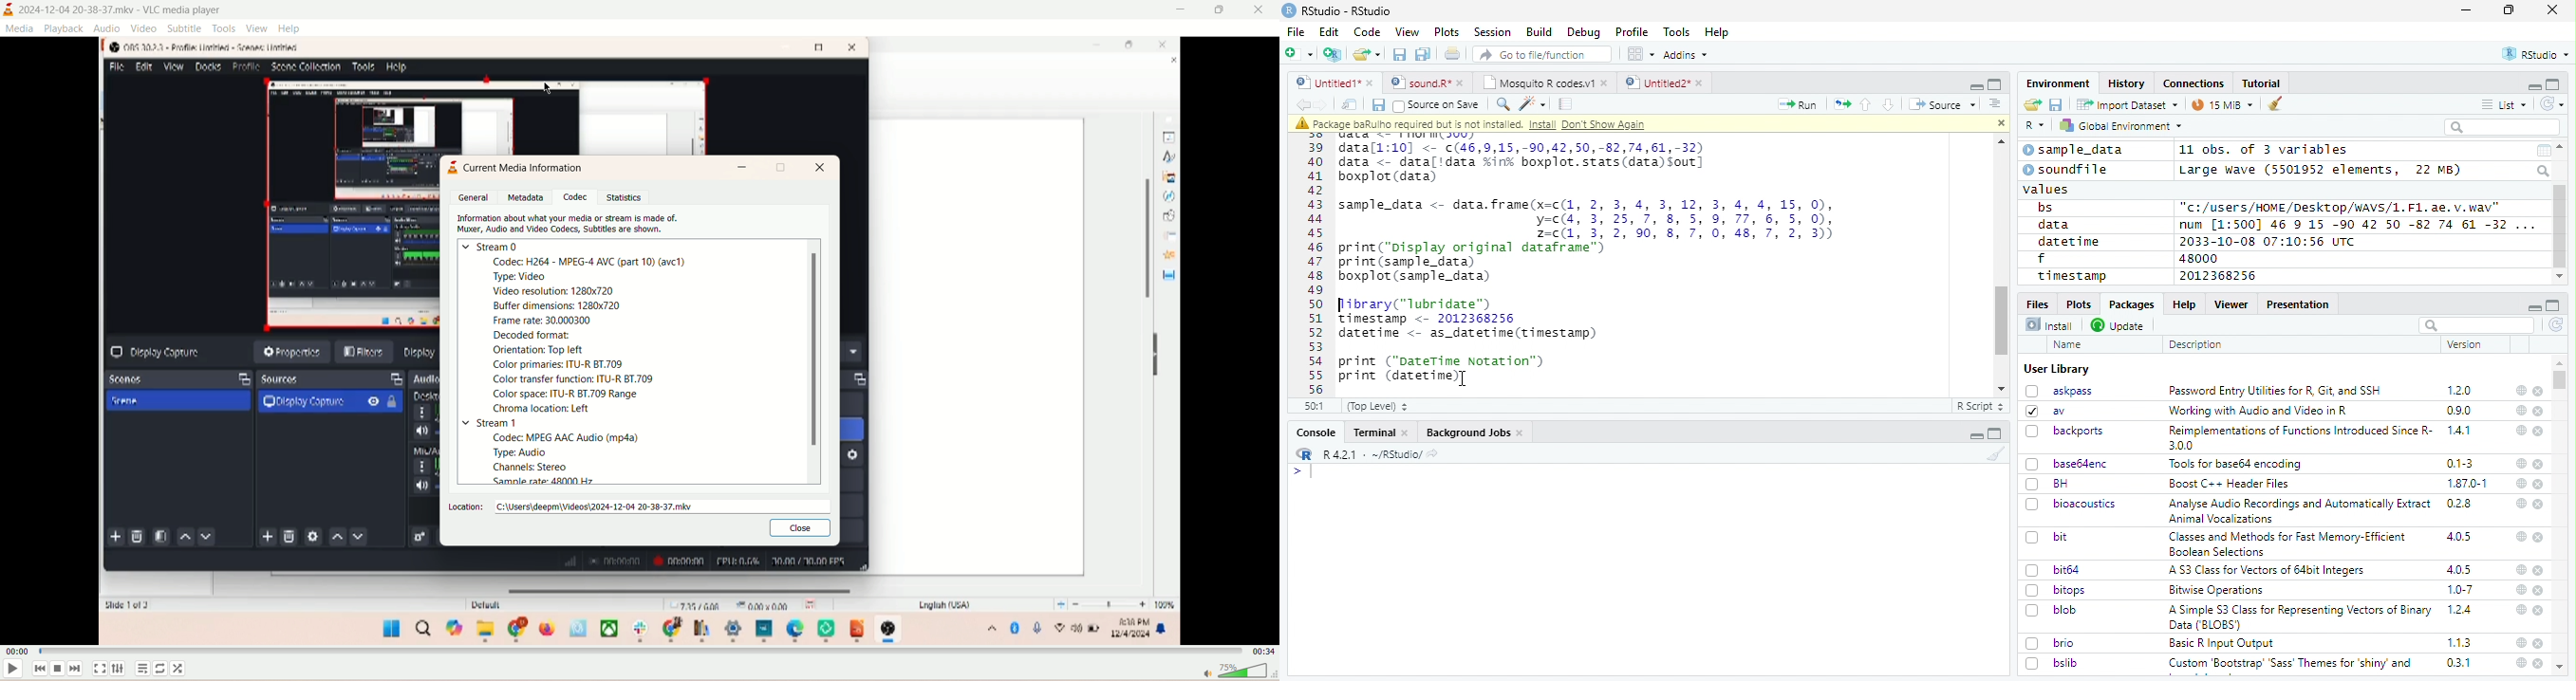 The height and width of the screenshot is (700, 2576). Describe the element at coordinates (2221, 276) in the screenshot. I see `2012368256` at that location.